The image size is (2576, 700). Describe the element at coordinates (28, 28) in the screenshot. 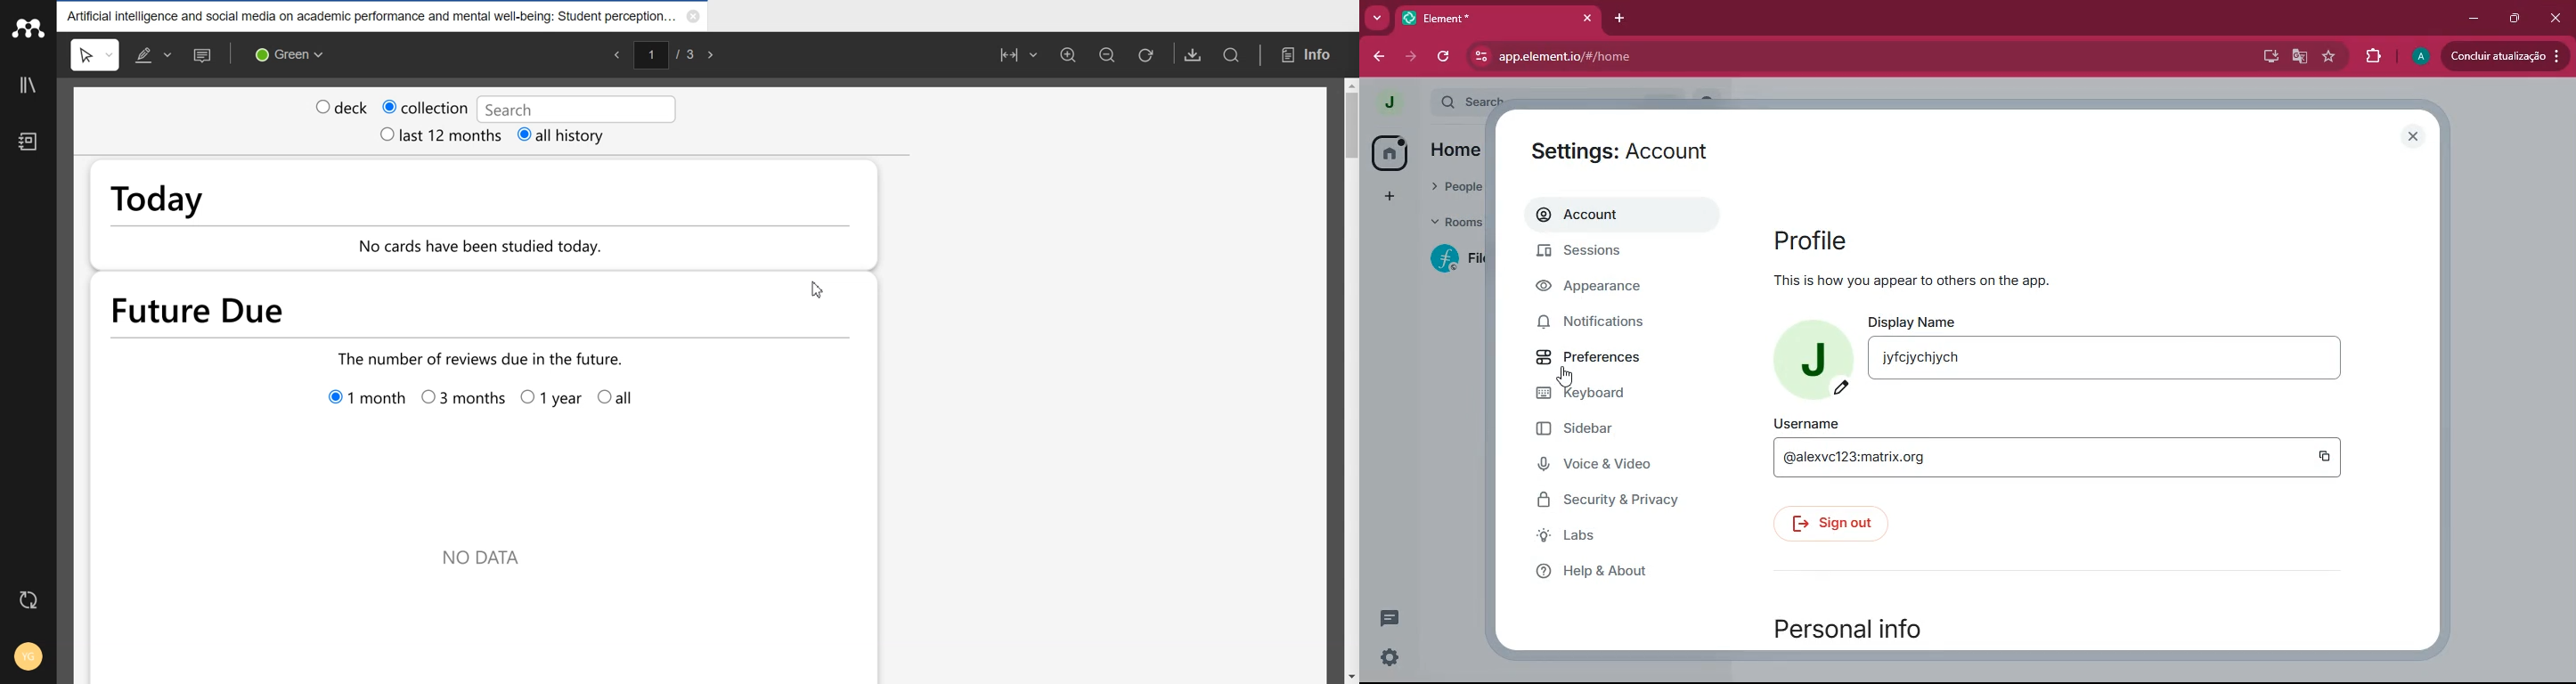

I see `Logo` at that location.